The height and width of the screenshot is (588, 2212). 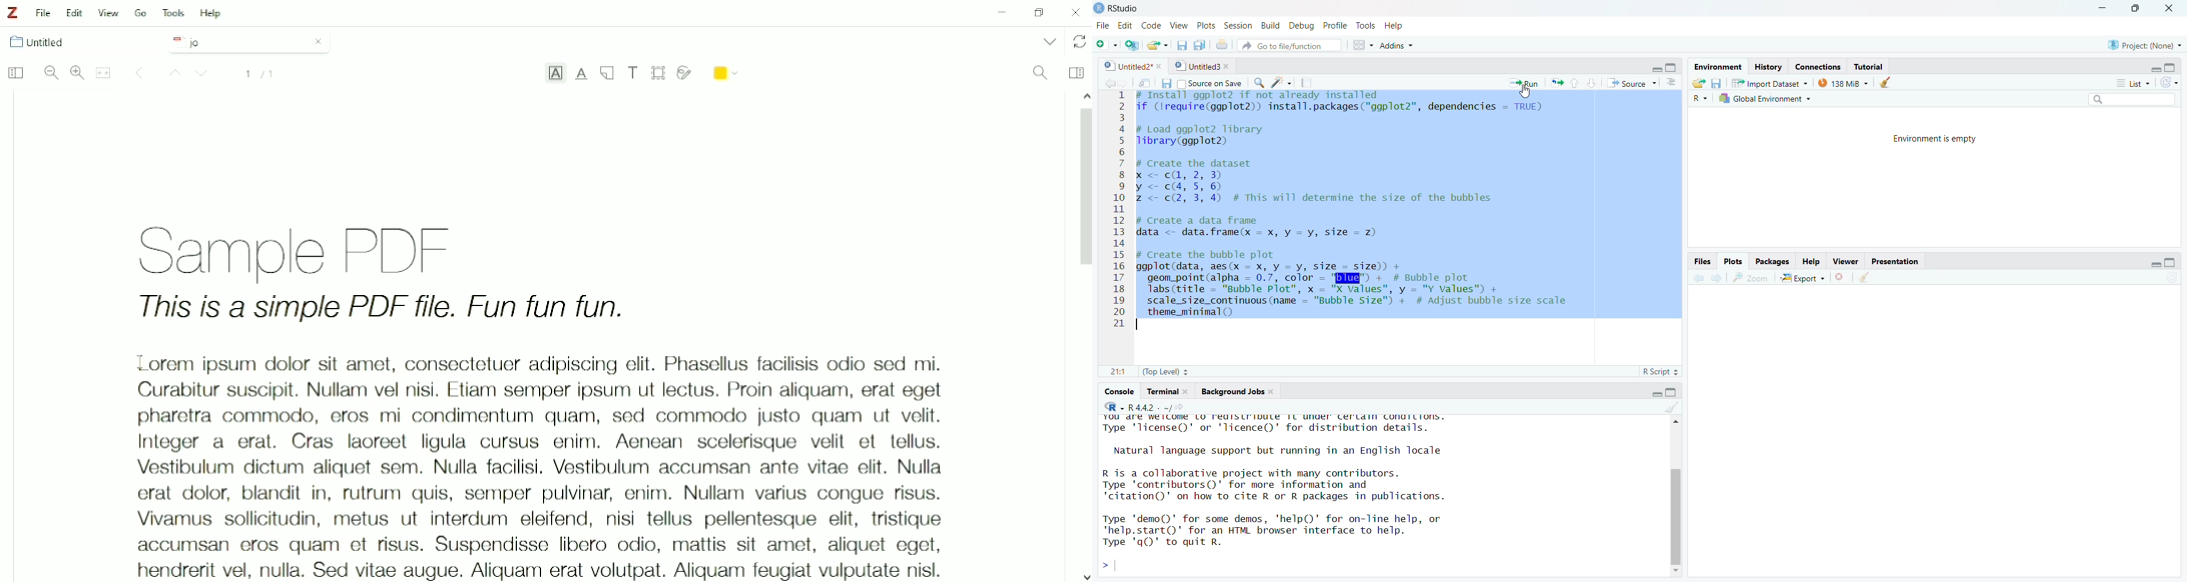 What do you see at coordinates (1076, 72) in the screenshot?
I see `Toggle Context Pane` at bounding box center [1076, 72].